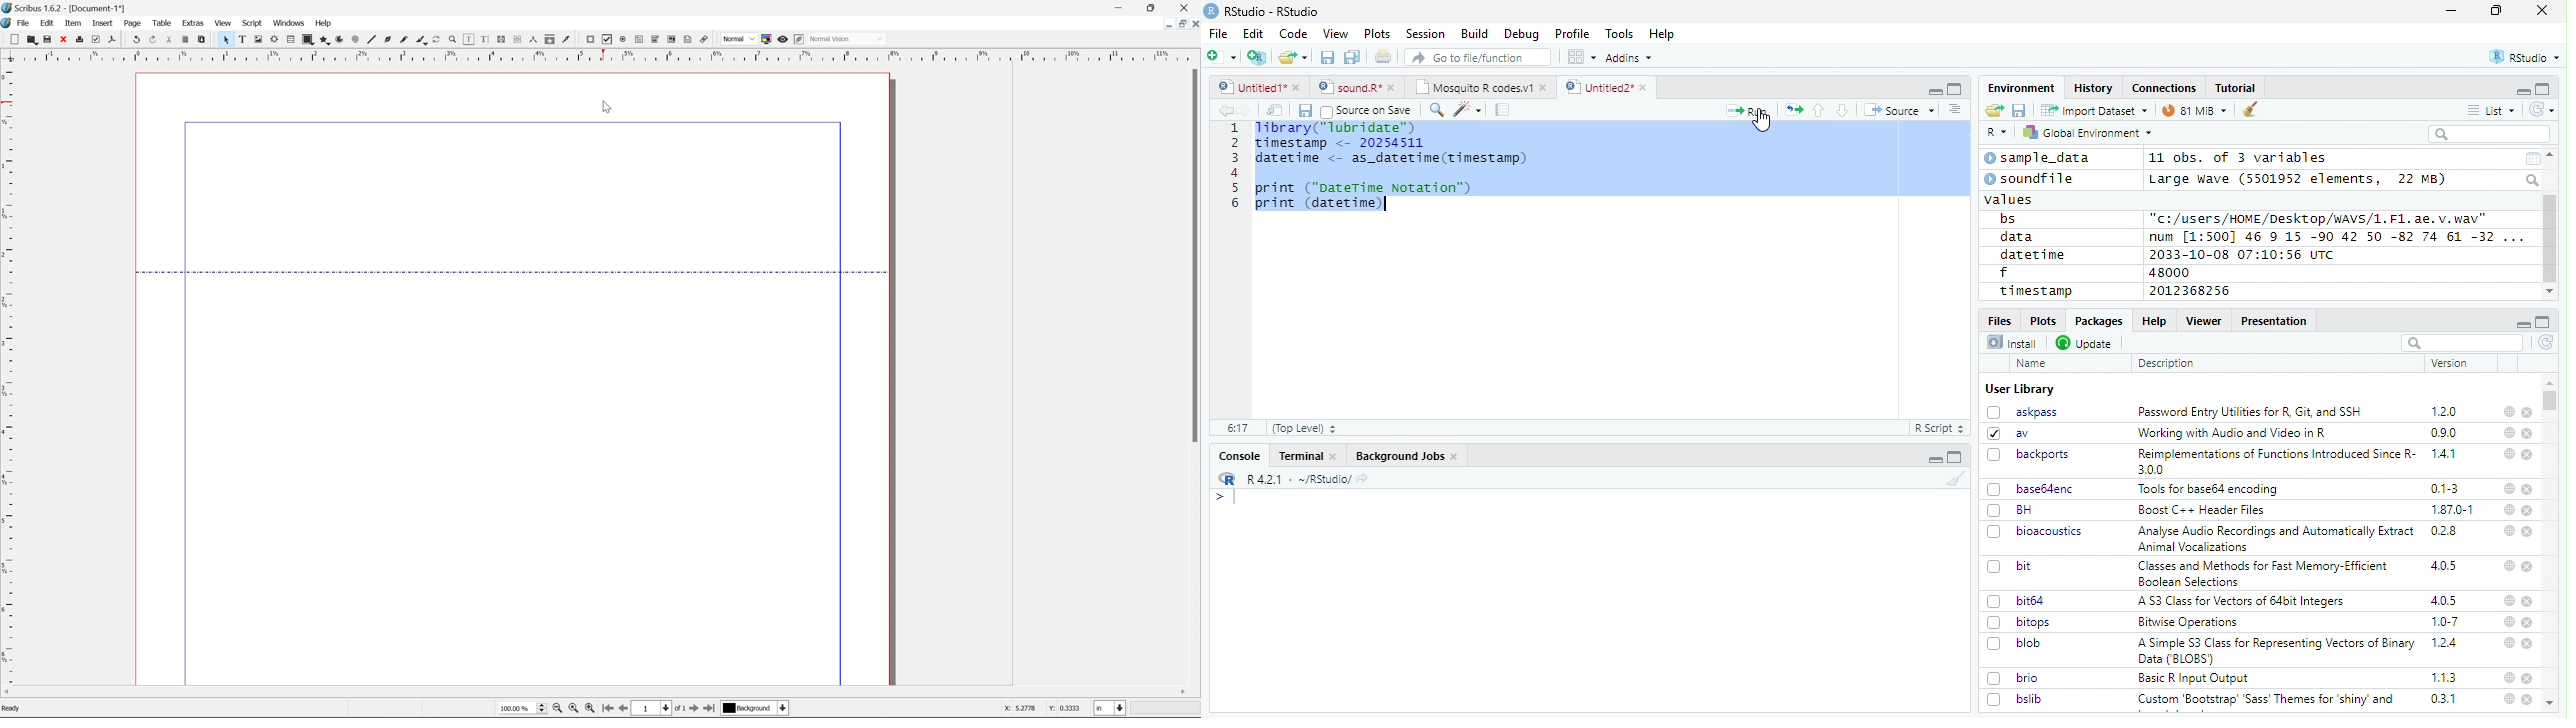 This screenshot has height=728, width=2576. I want to click on 15 MiB, so click(2195, 110).